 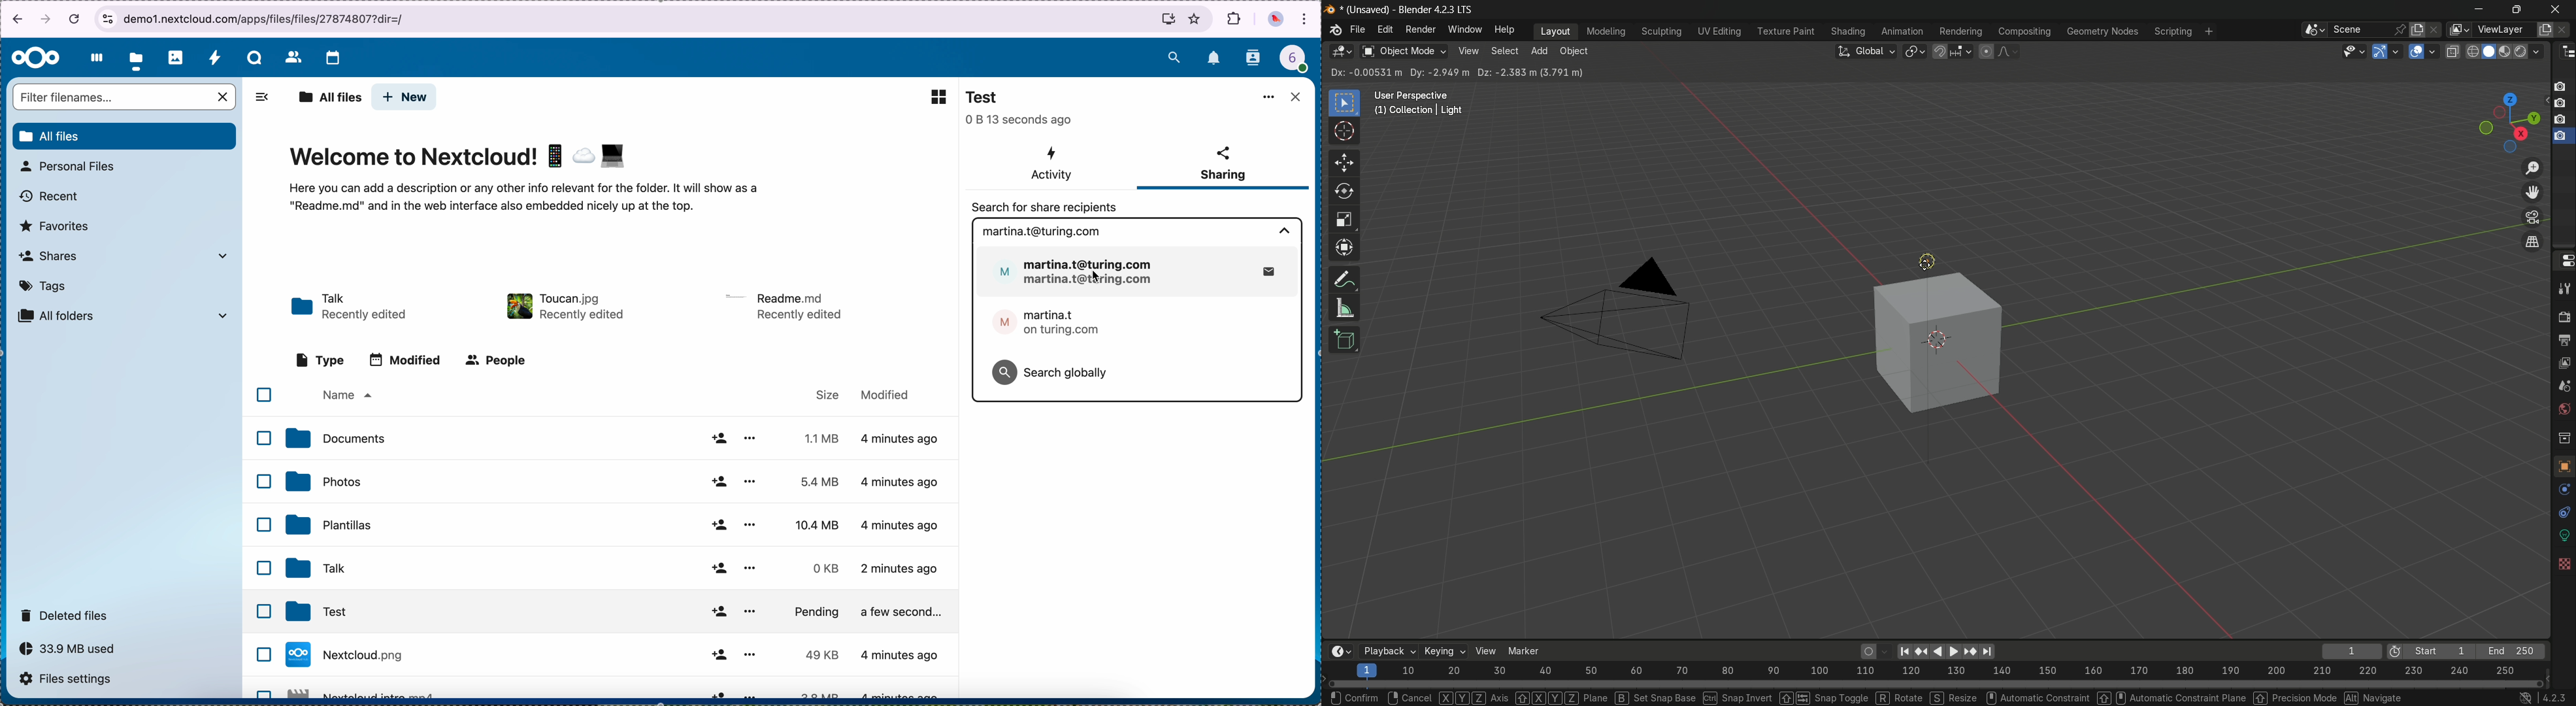 I want to click on transform, so click(x=1346, y=249).